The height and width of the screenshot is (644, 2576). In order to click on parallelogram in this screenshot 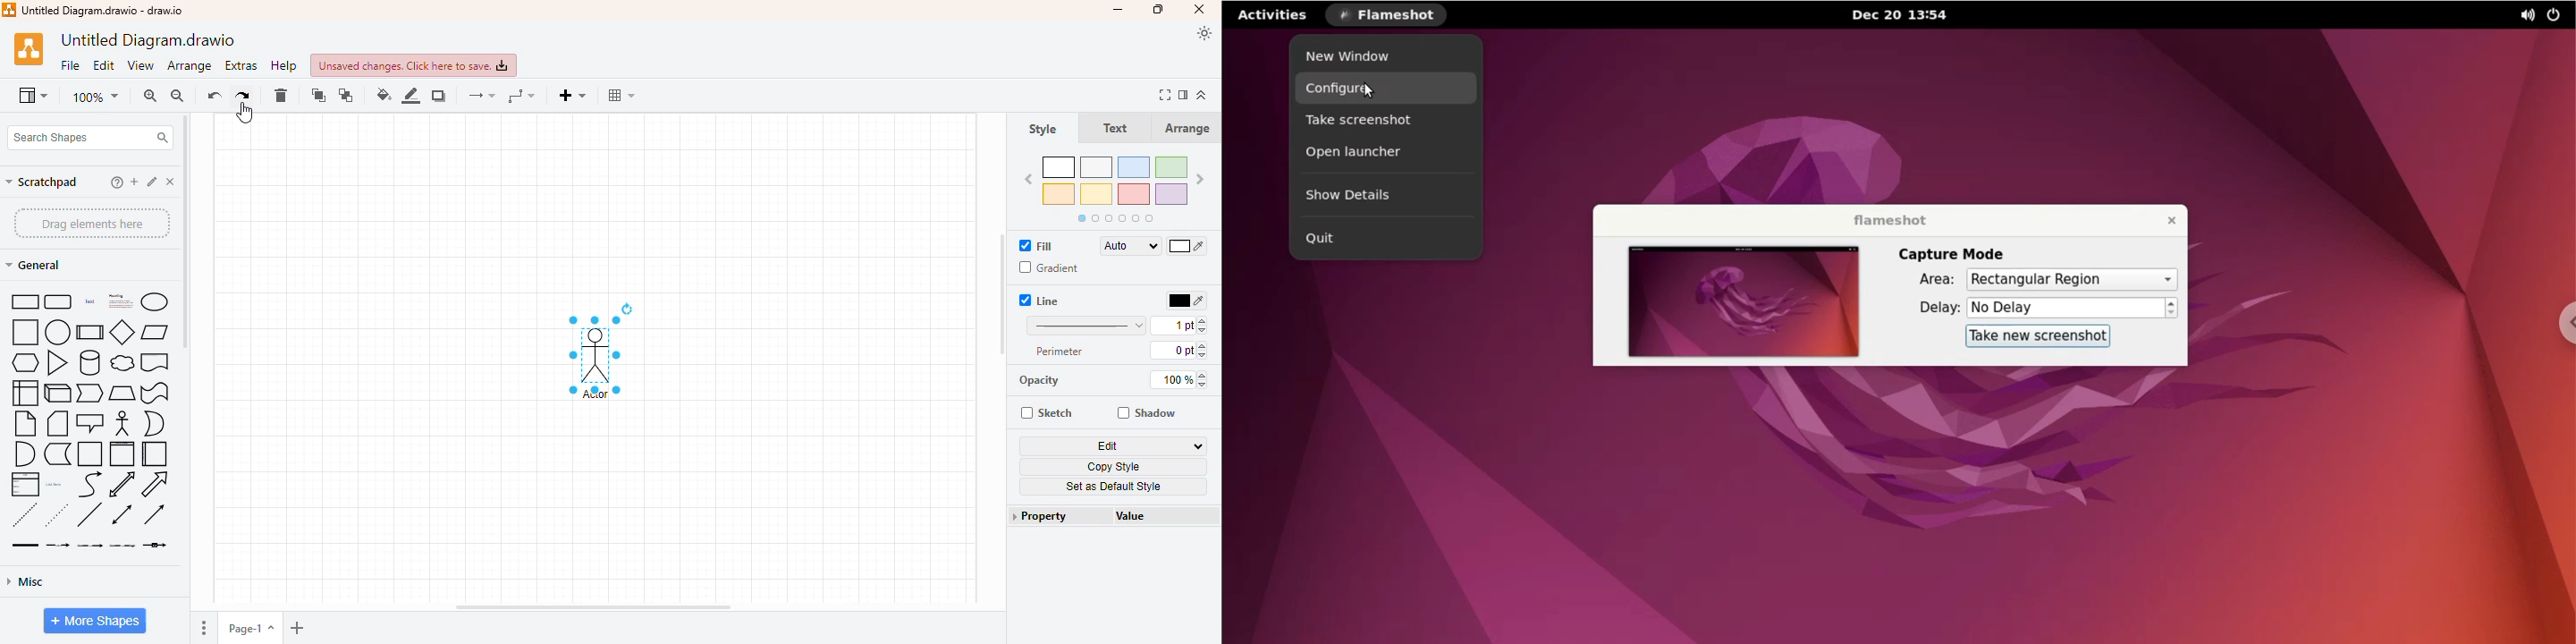, I will do `click(155, 333)`.